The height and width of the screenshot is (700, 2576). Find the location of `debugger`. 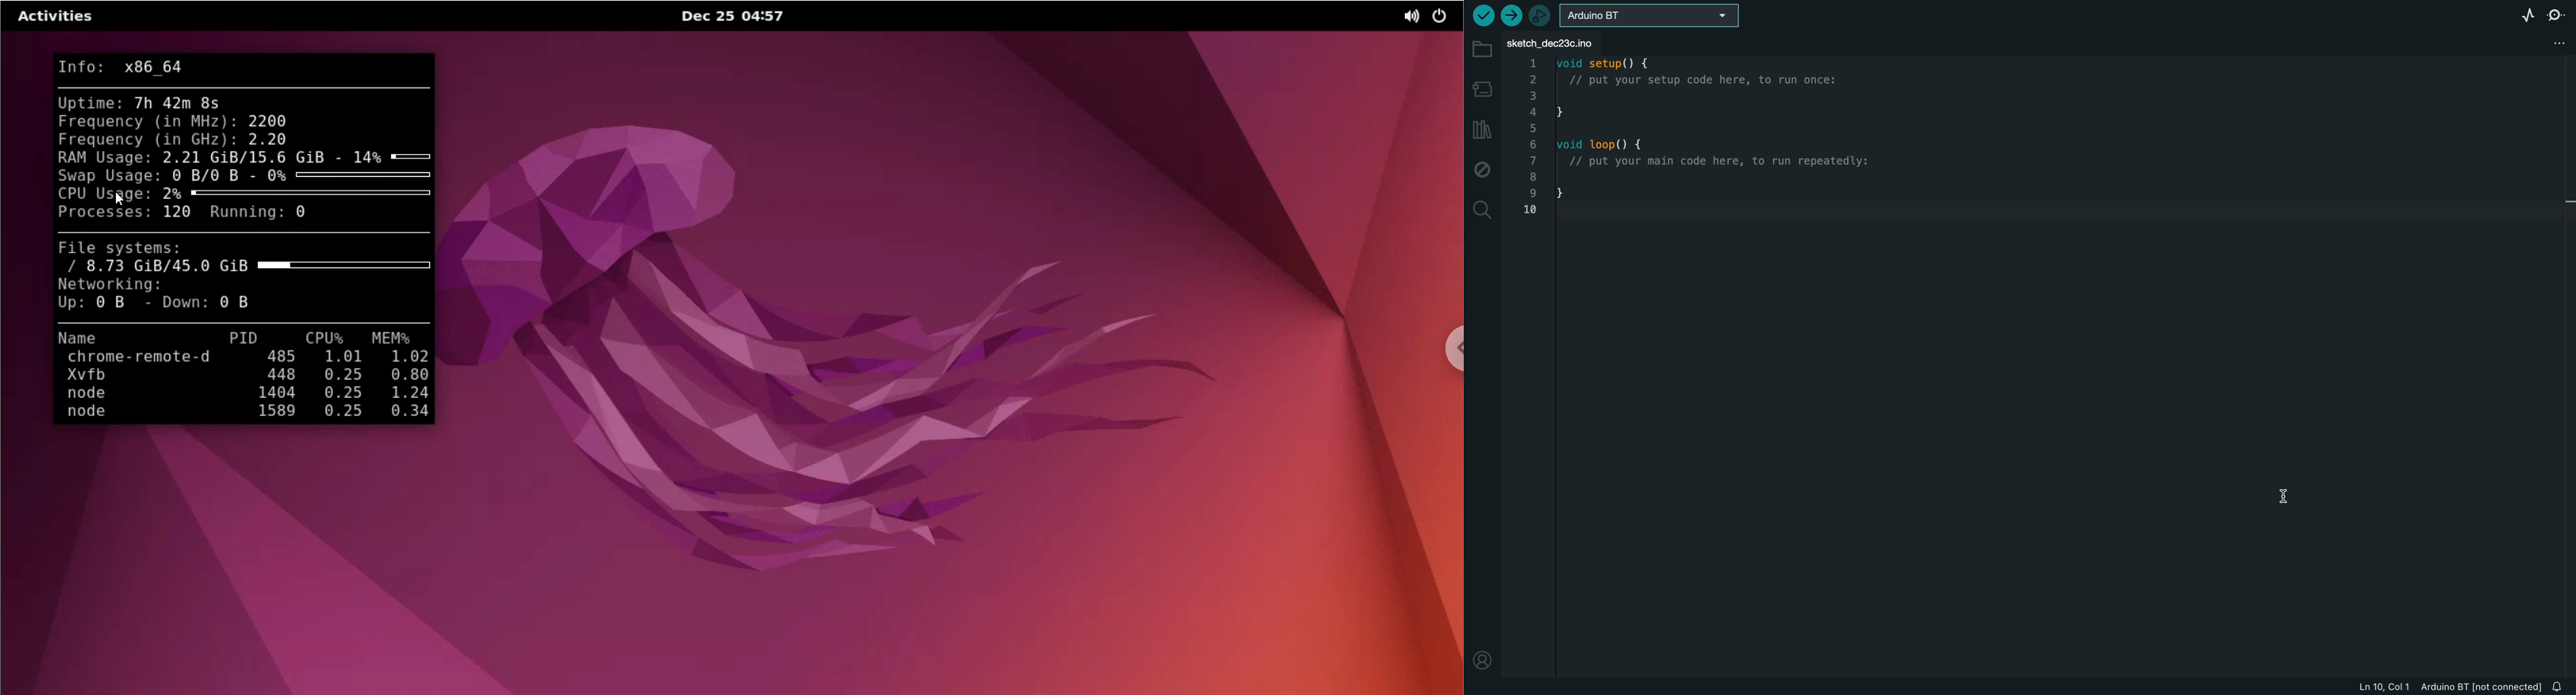

debugger is located at coordinates (1538, 15).